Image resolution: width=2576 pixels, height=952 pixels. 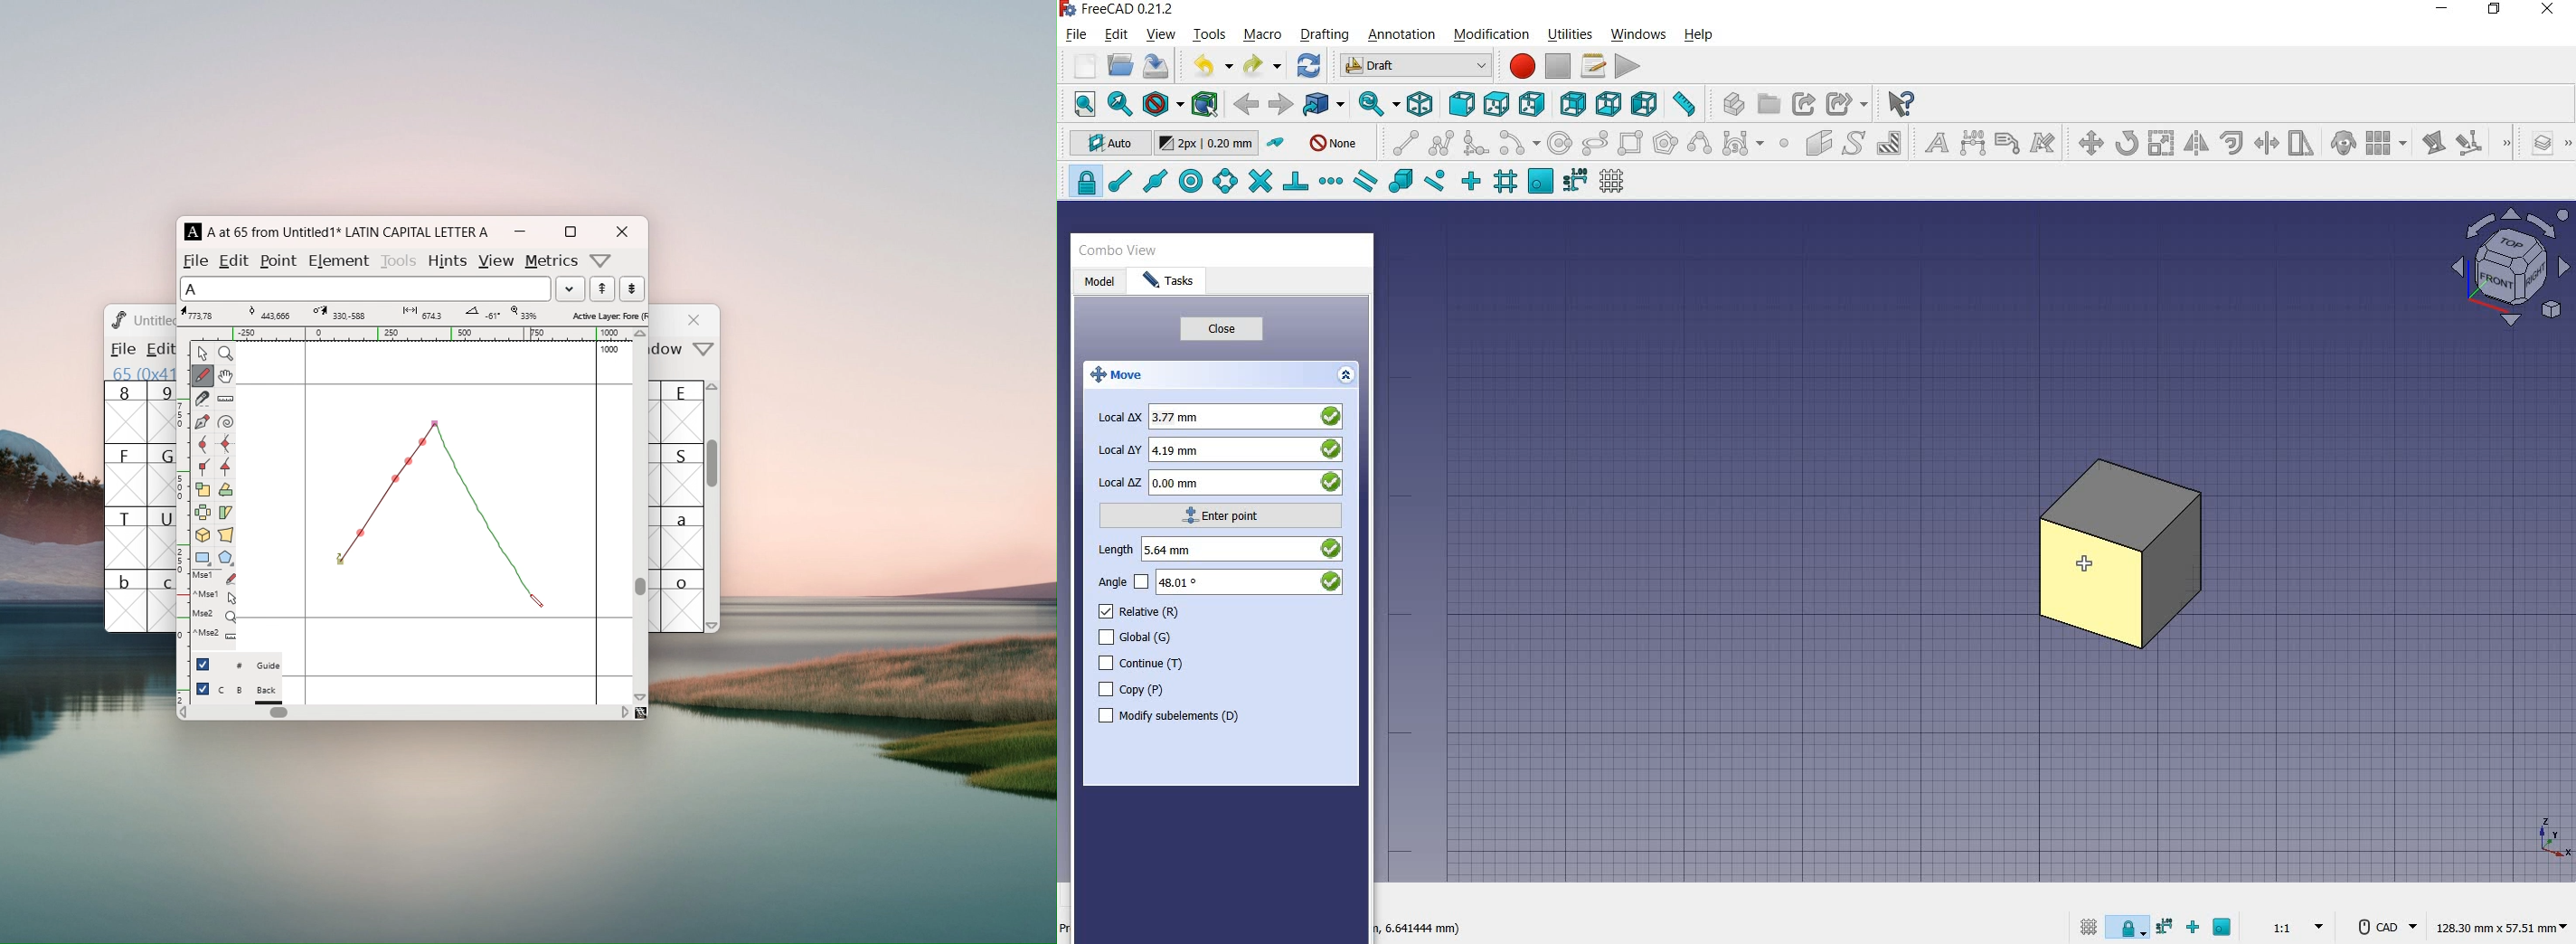 I want to click on edit, so click(x=235, y=260).